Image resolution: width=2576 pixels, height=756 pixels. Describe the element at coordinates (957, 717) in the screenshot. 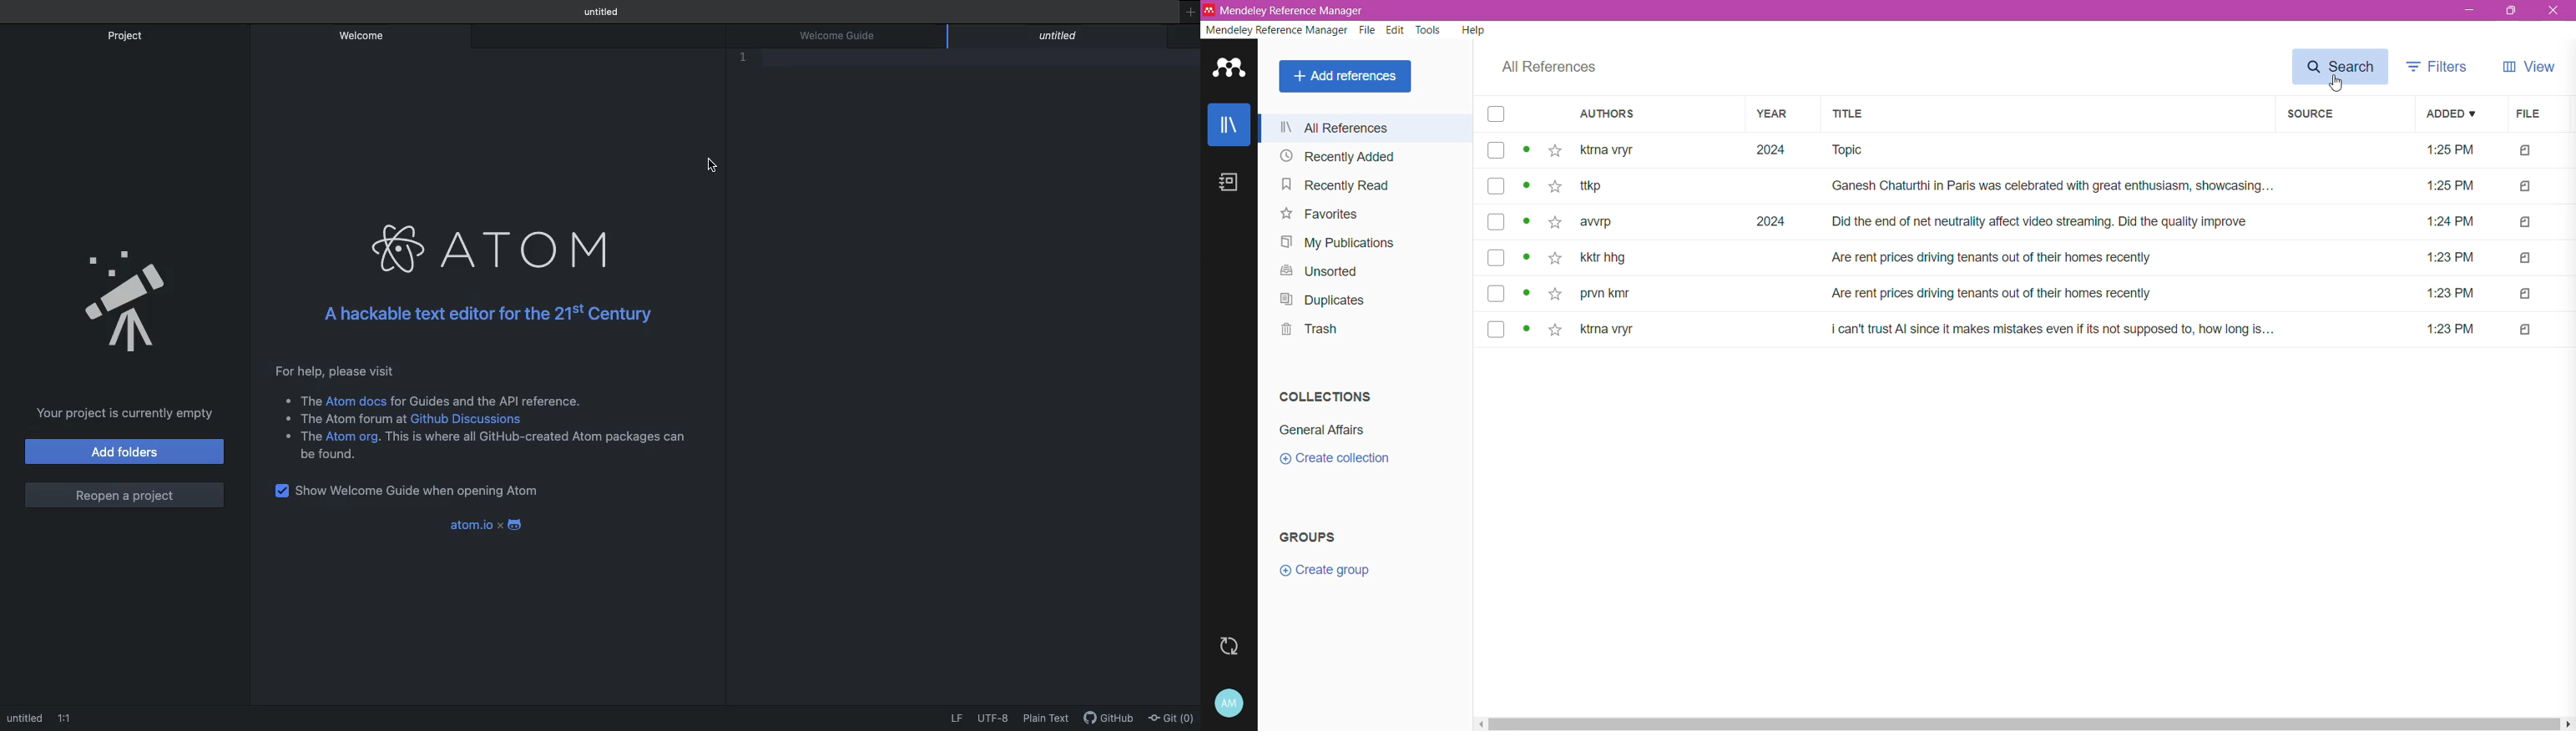

I see `LF` at that location.